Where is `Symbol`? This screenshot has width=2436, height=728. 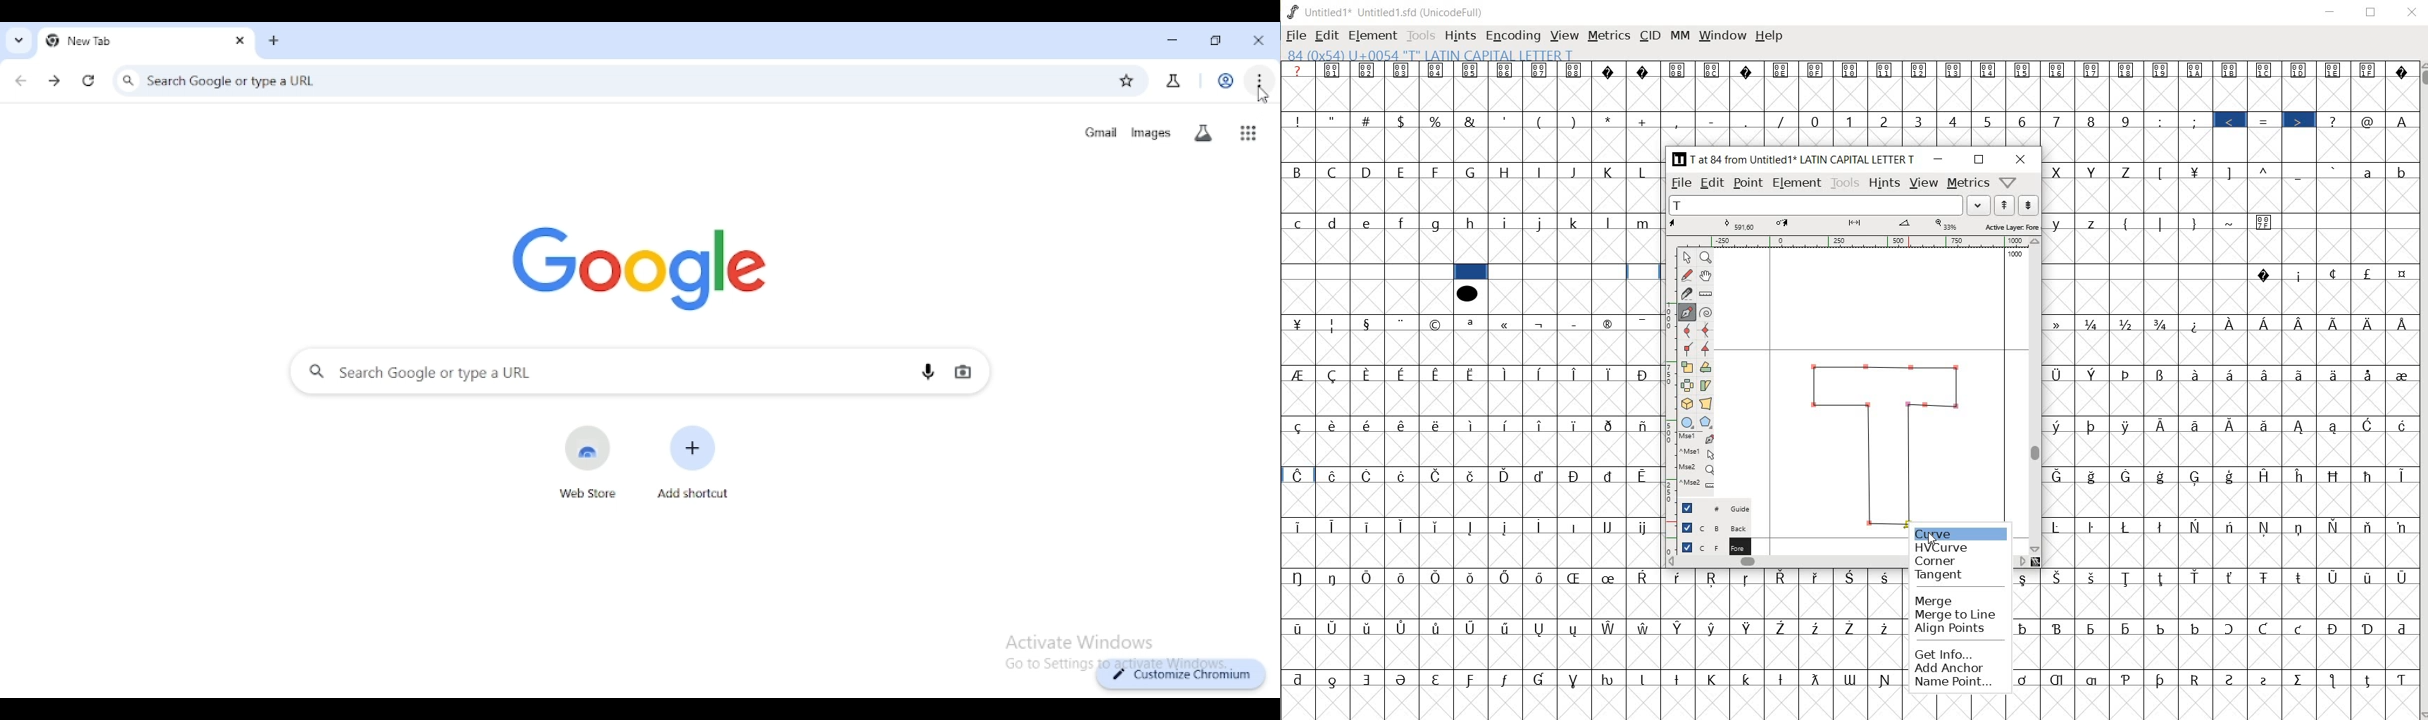
Symbol is located at coordinates (1816, 679).